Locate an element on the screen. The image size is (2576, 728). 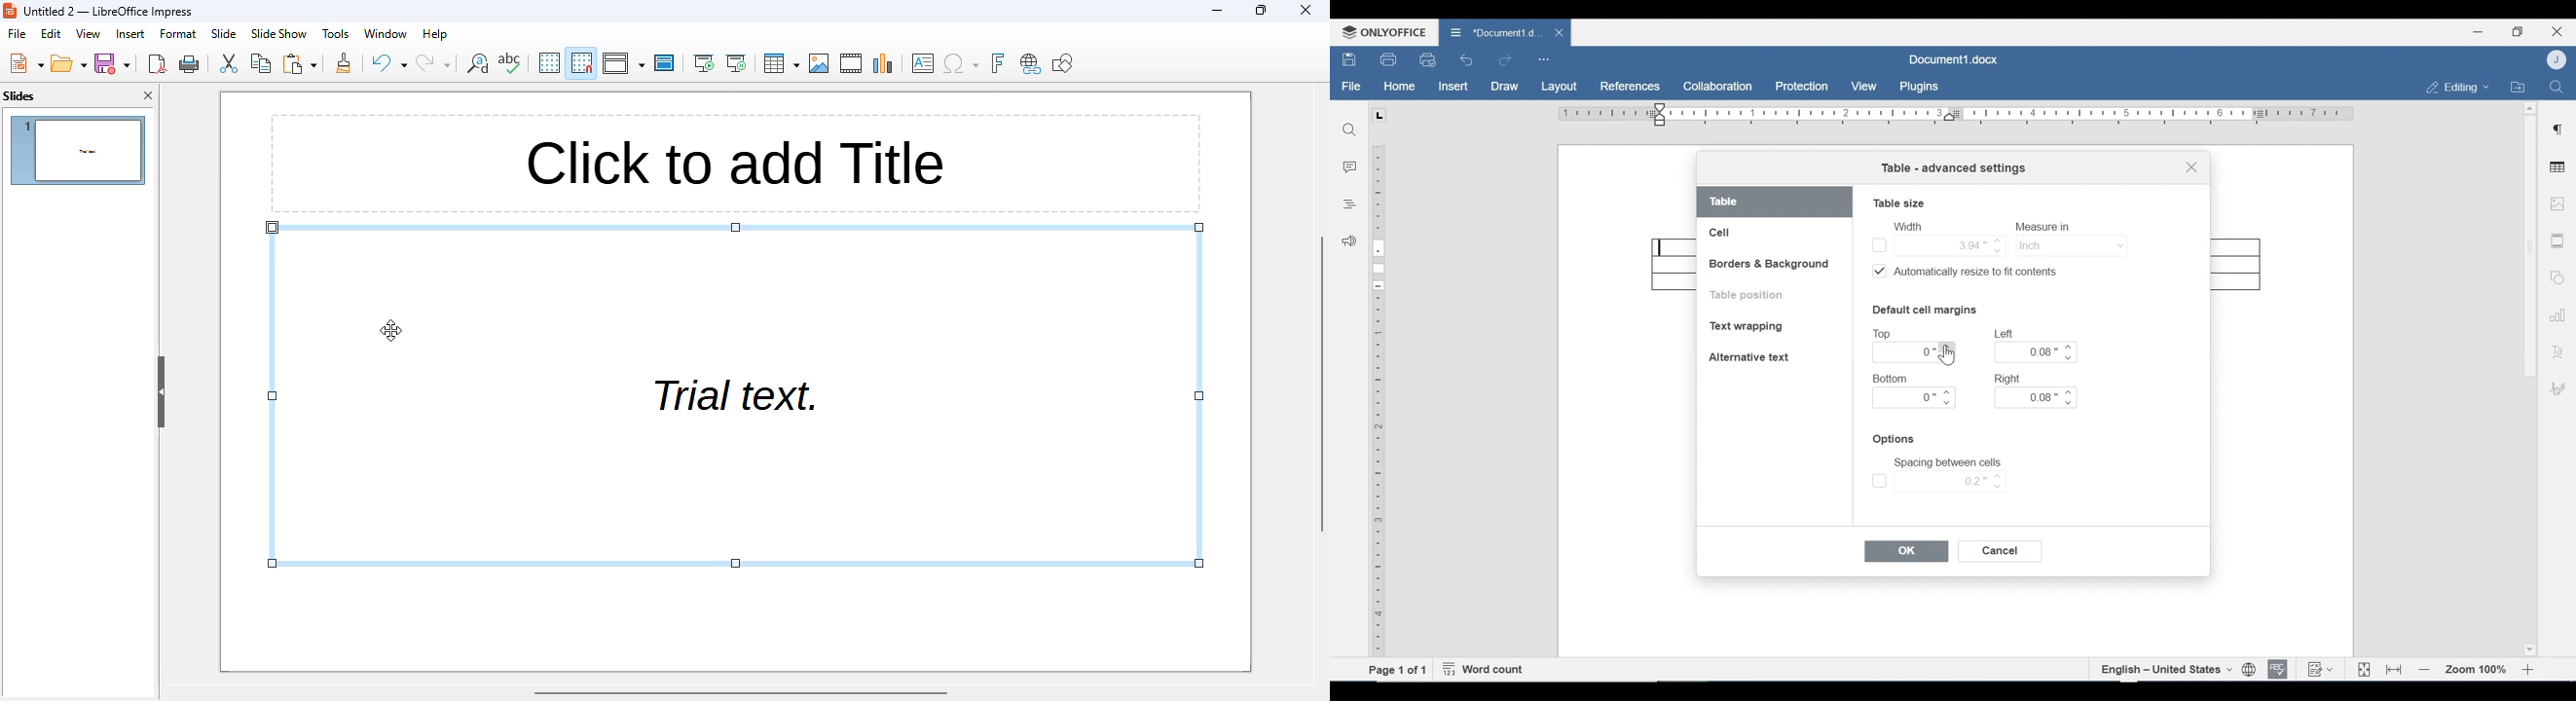
slideshow is located at coordinates (279, 34).